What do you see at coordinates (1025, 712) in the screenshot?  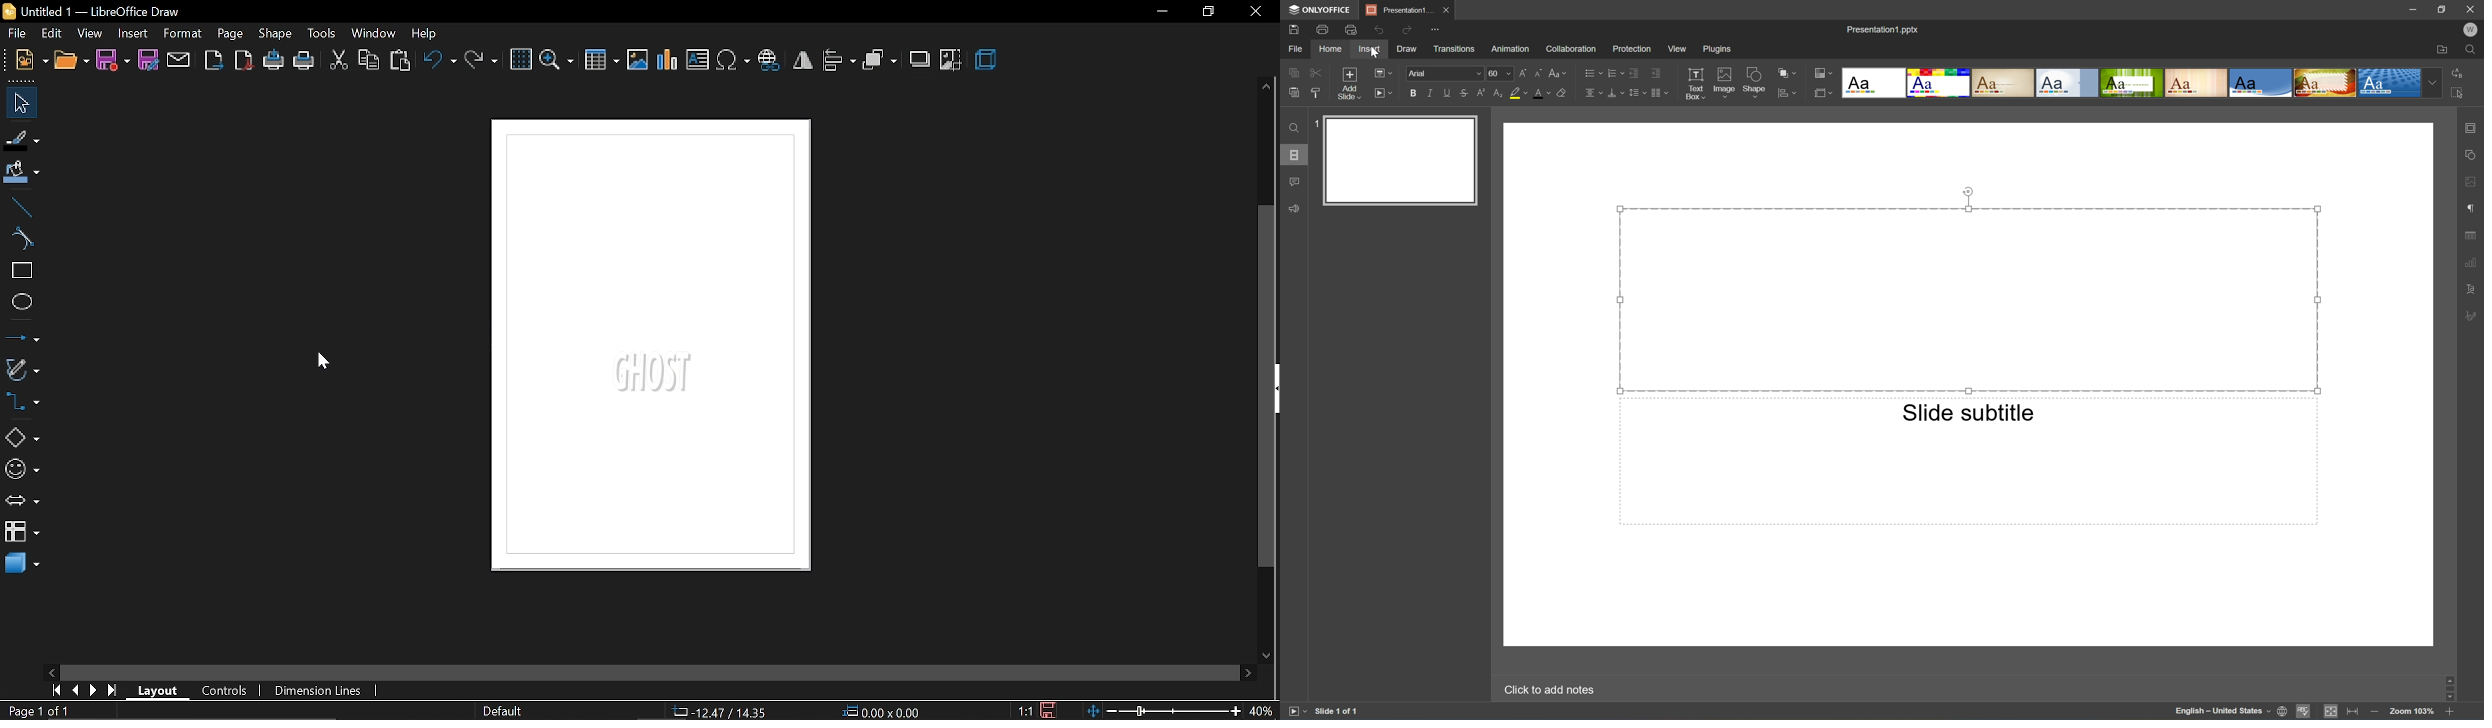 I see `scaling factor` at bounding box center [1025, 712].